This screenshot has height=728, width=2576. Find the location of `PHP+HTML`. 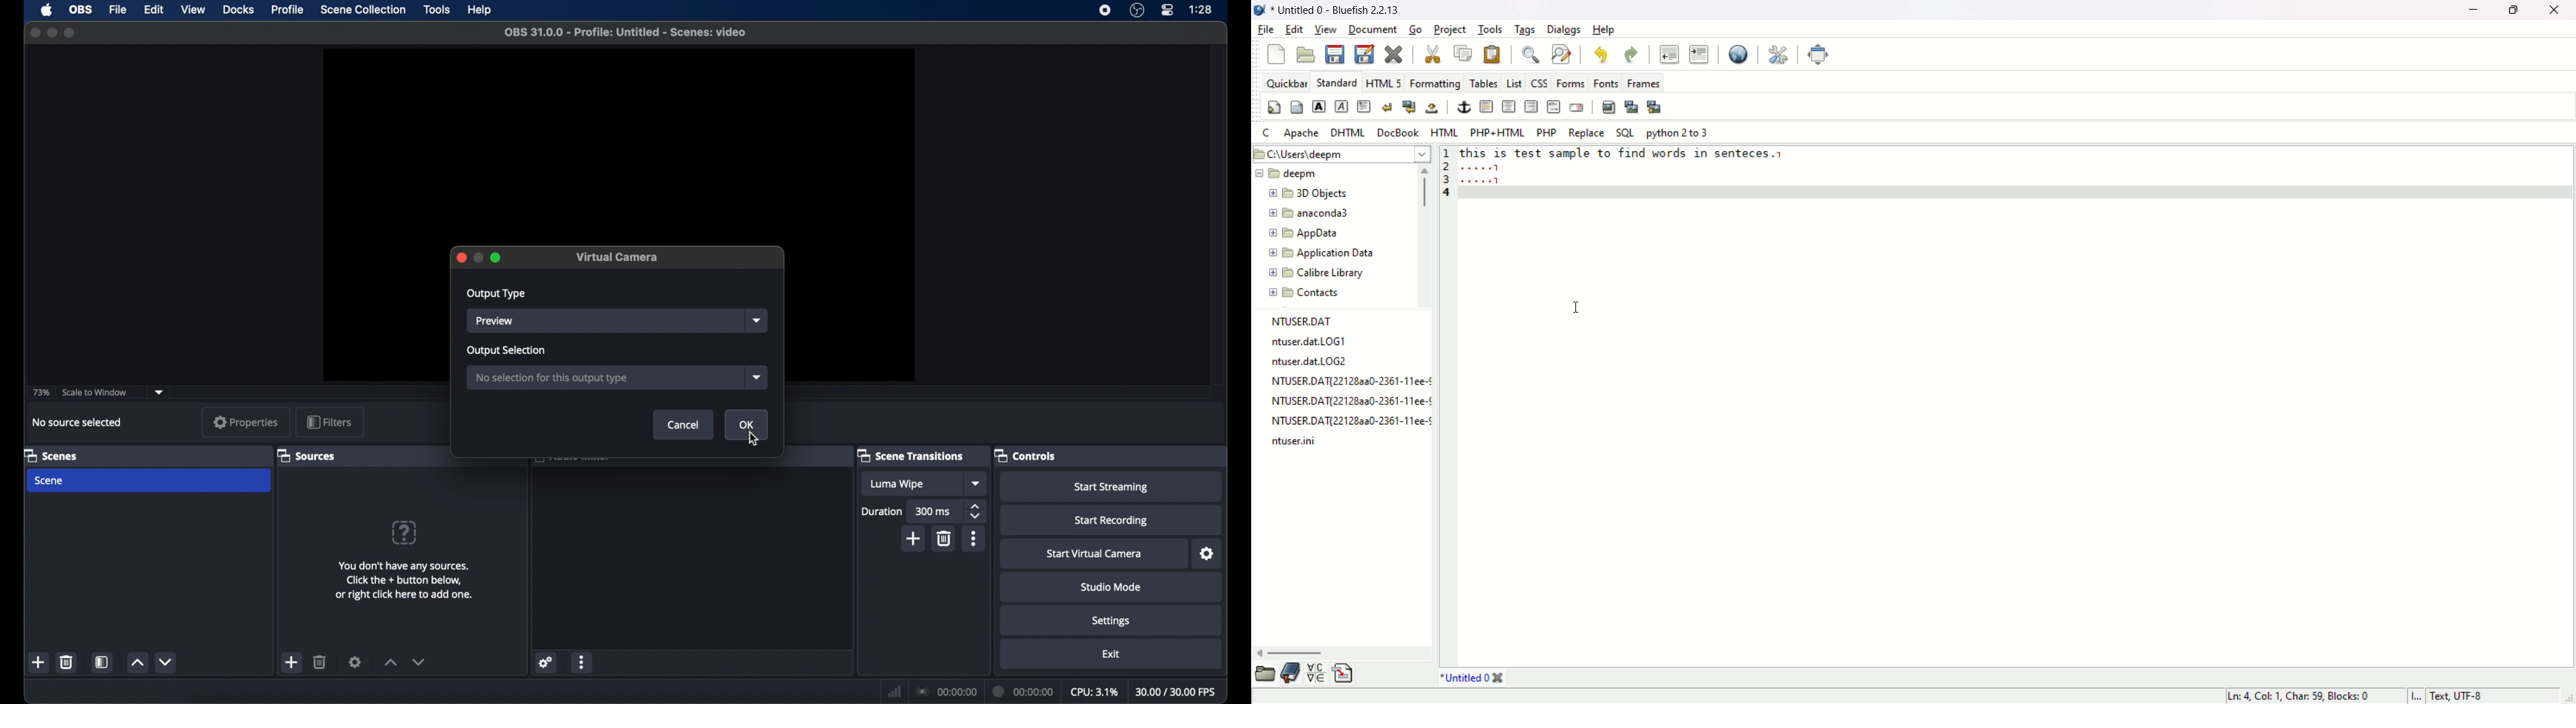

PHP+HTML is located at coordinates (1496, 132).